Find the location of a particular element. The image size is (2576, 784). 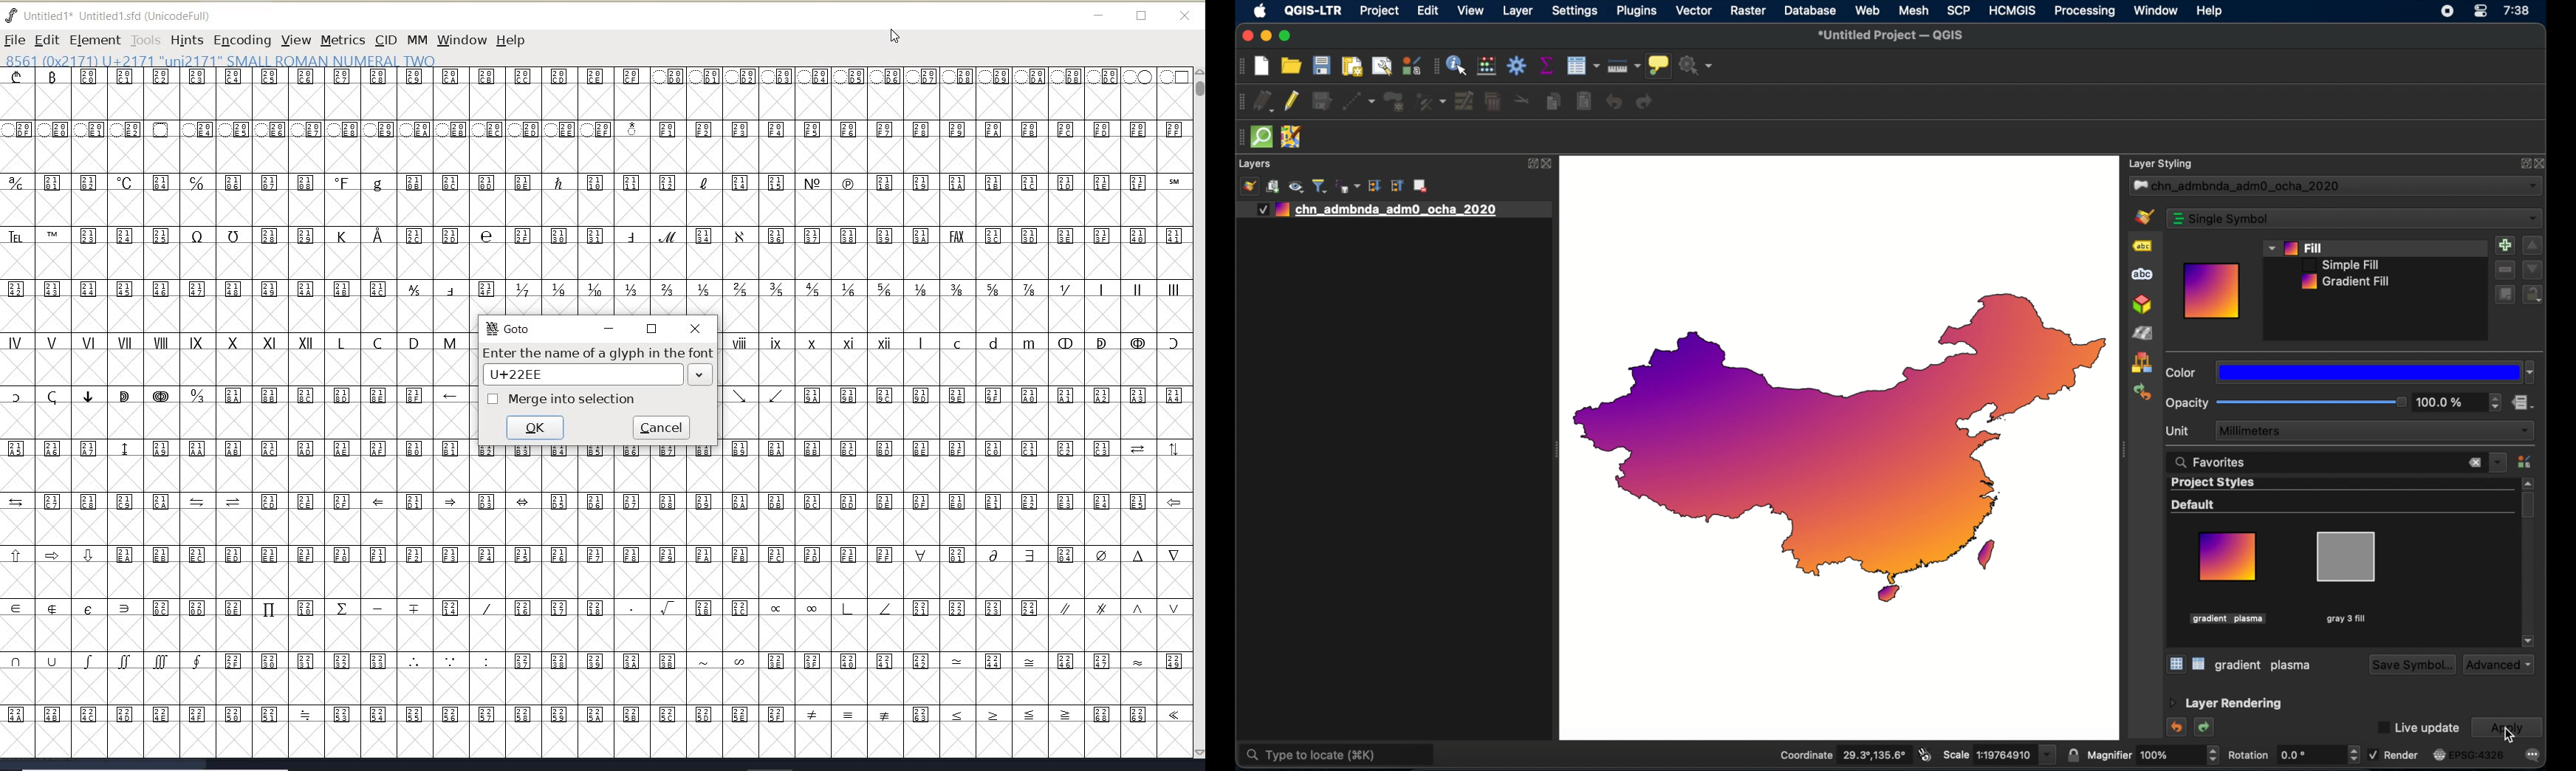

modify attributes is located at coordinates (1464, 101).